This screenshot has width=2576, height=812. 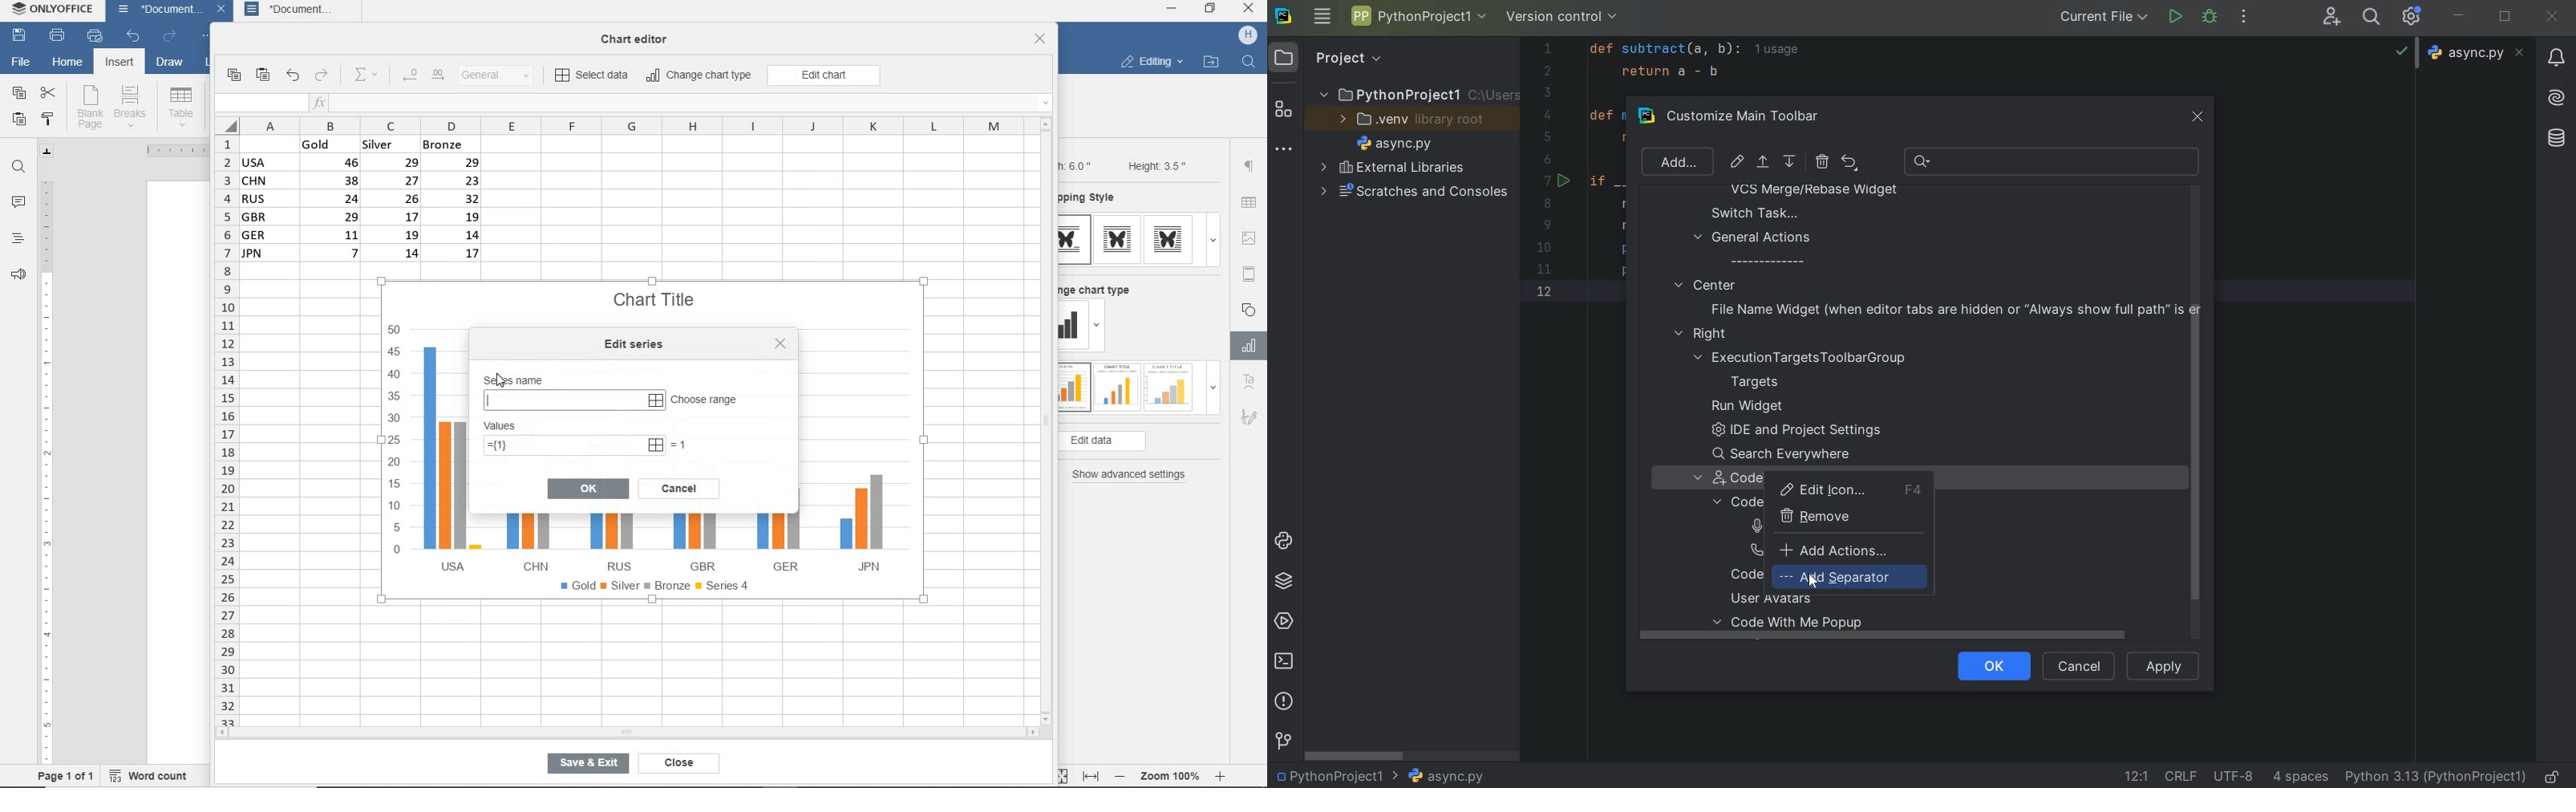 I want to click on minimize, so click(x=1172, y=8).